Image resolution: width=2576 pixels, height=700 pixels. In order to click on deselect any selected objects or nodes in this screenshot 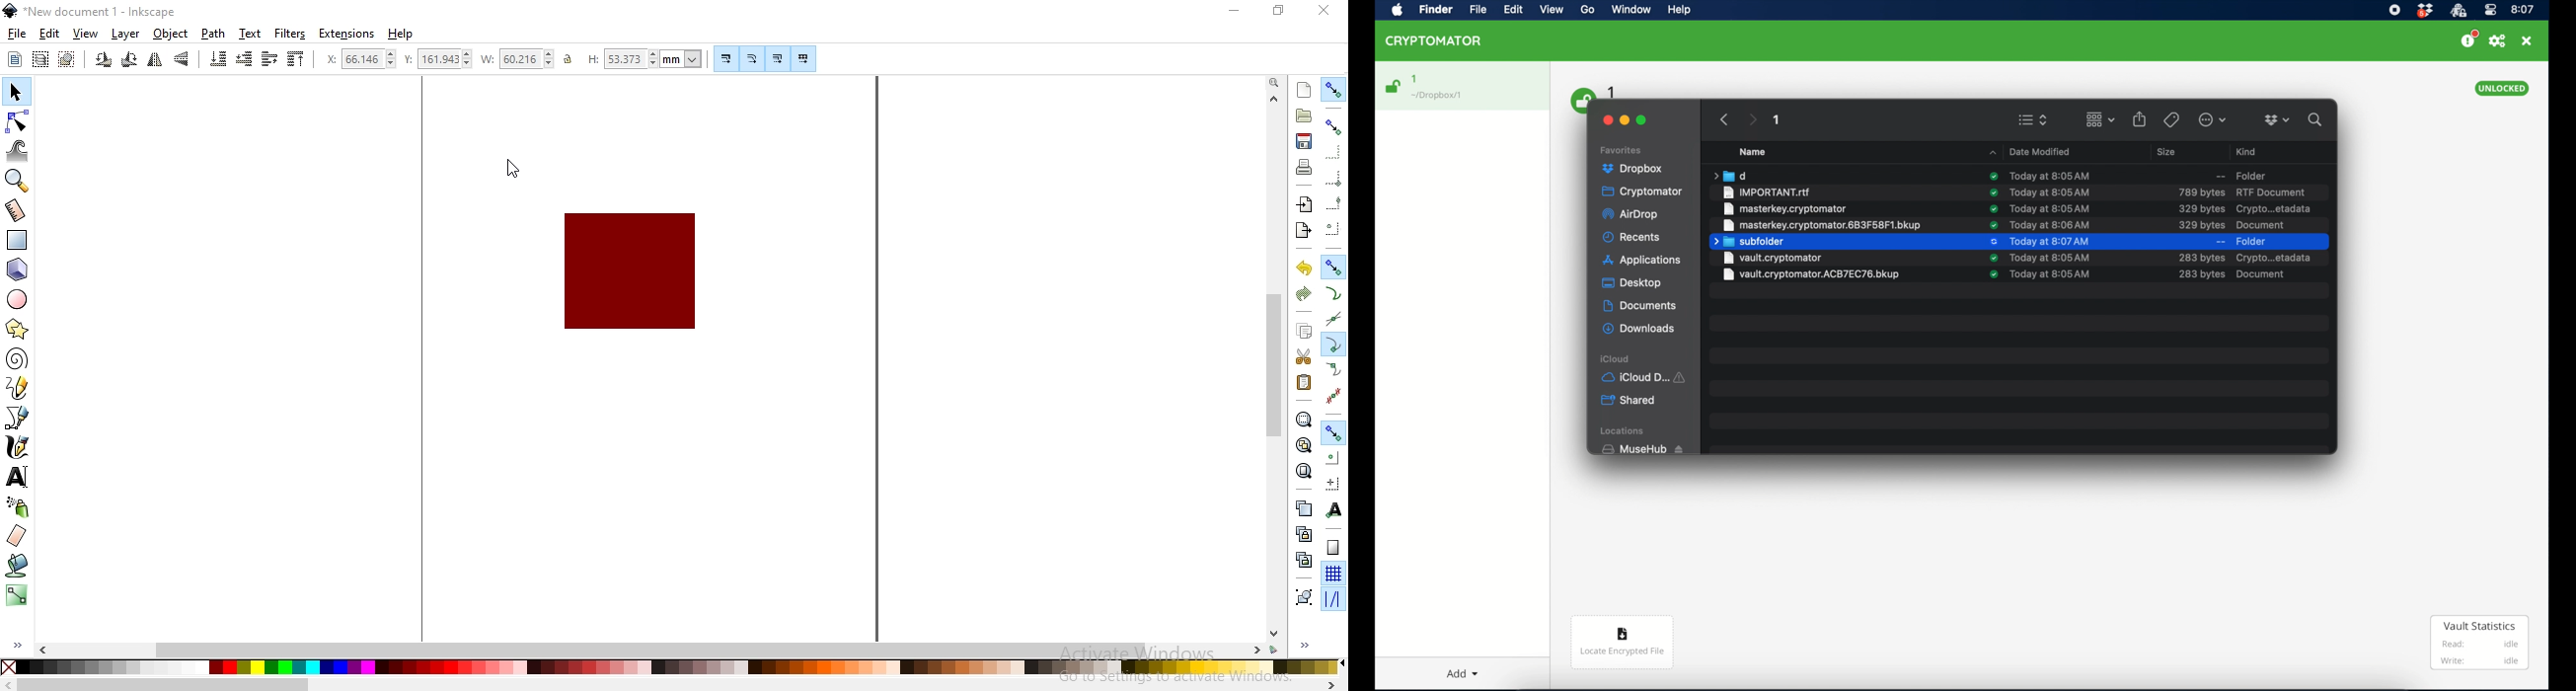, I will do `click(65, 60)`.